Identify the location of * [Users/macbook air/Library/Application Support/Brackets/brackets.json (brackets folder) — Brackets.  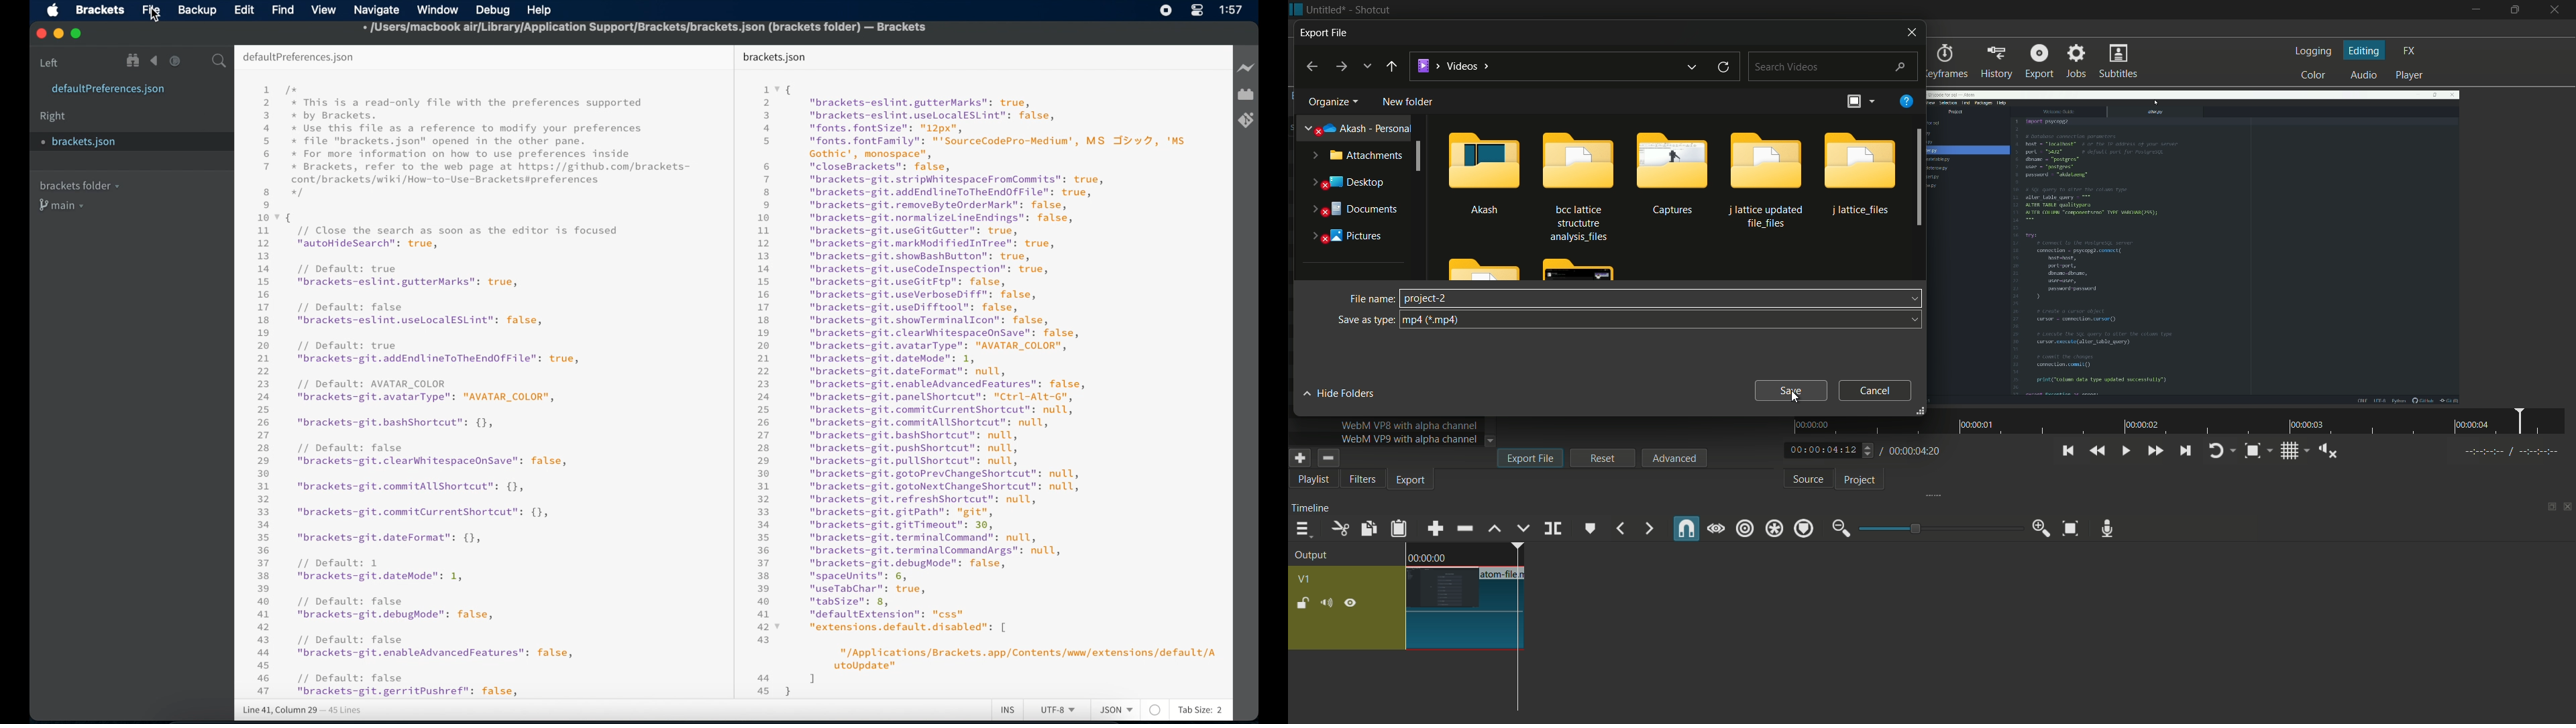
(647, 28).